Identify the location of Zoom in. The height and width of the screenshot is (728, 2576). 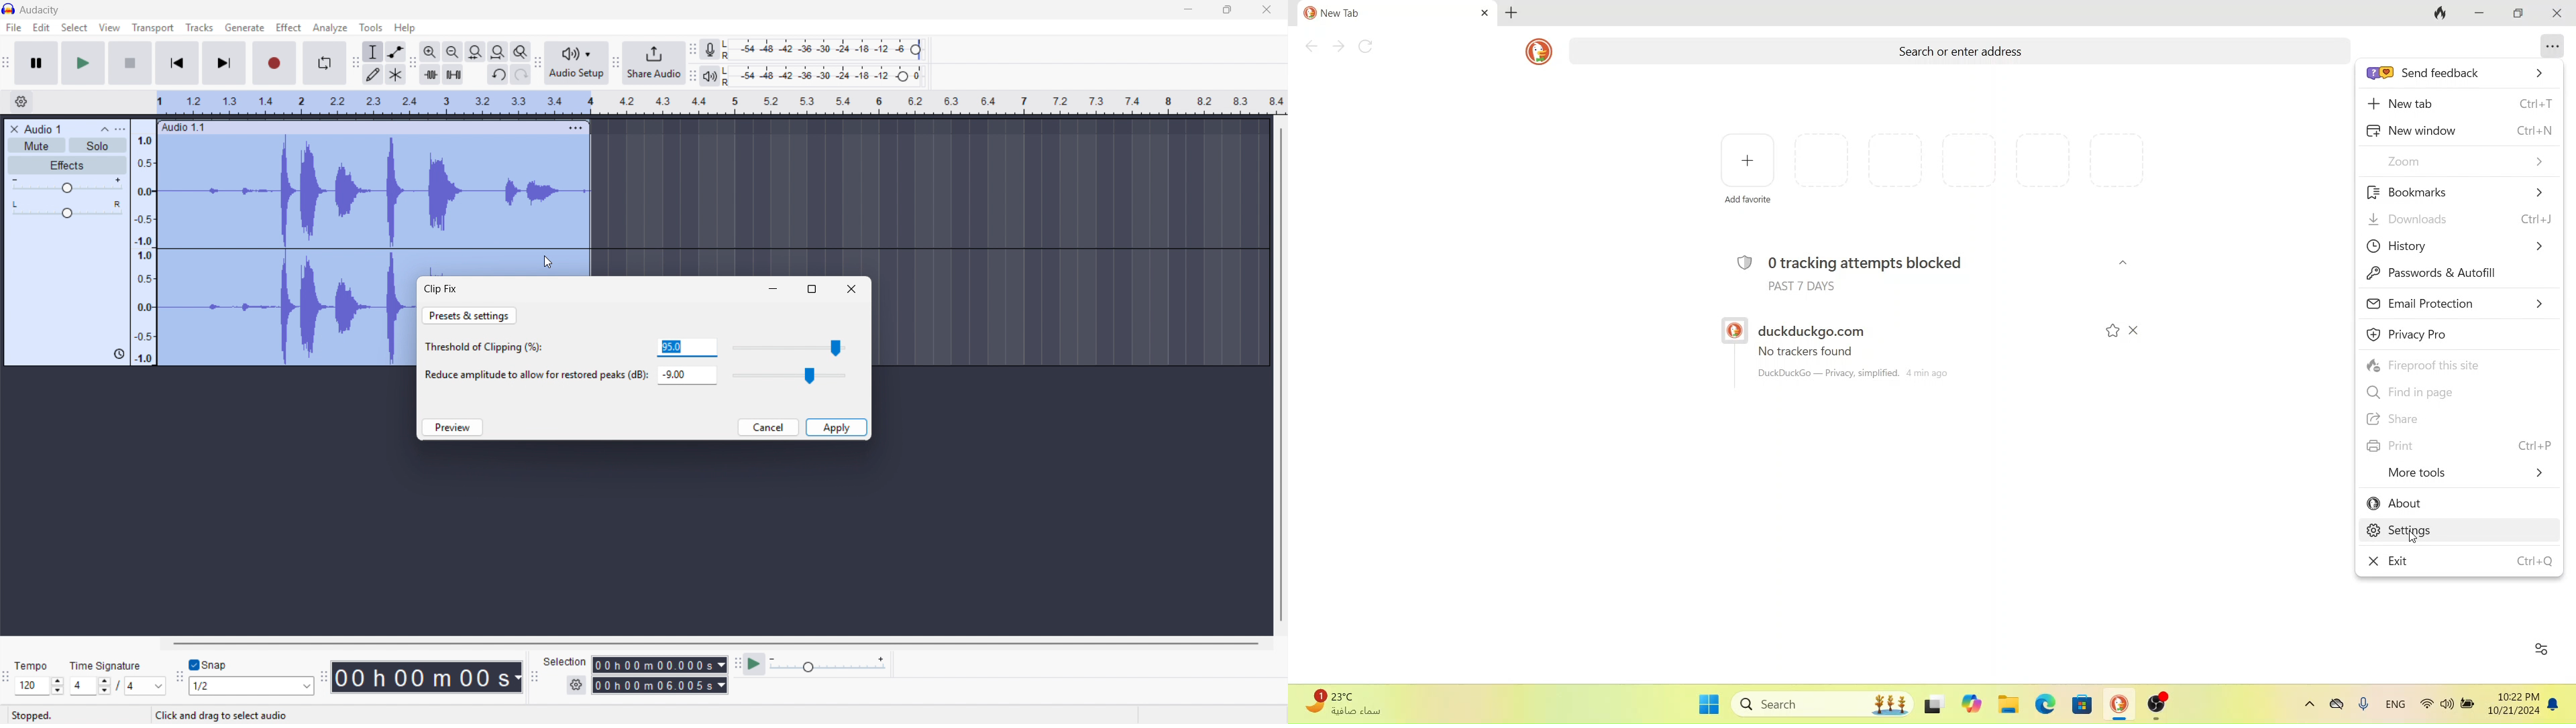
(430, 52).